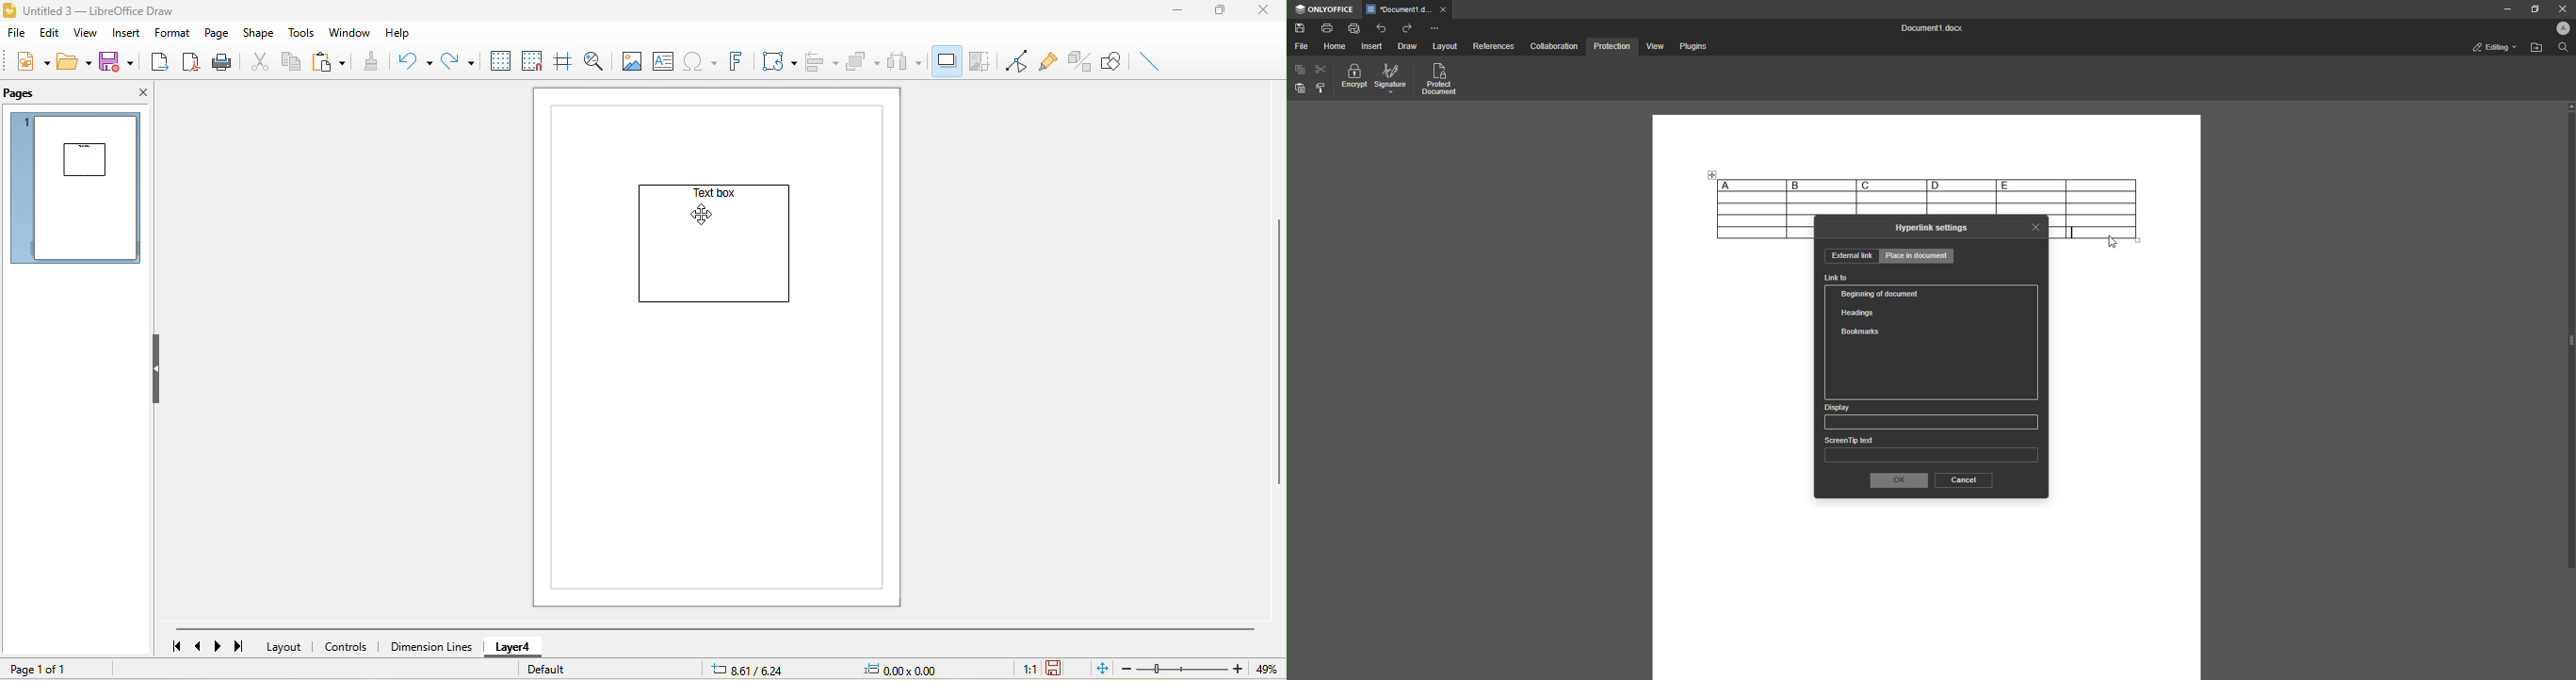 The image size is (2576, 700). I want to click on page, so click(215, 32).